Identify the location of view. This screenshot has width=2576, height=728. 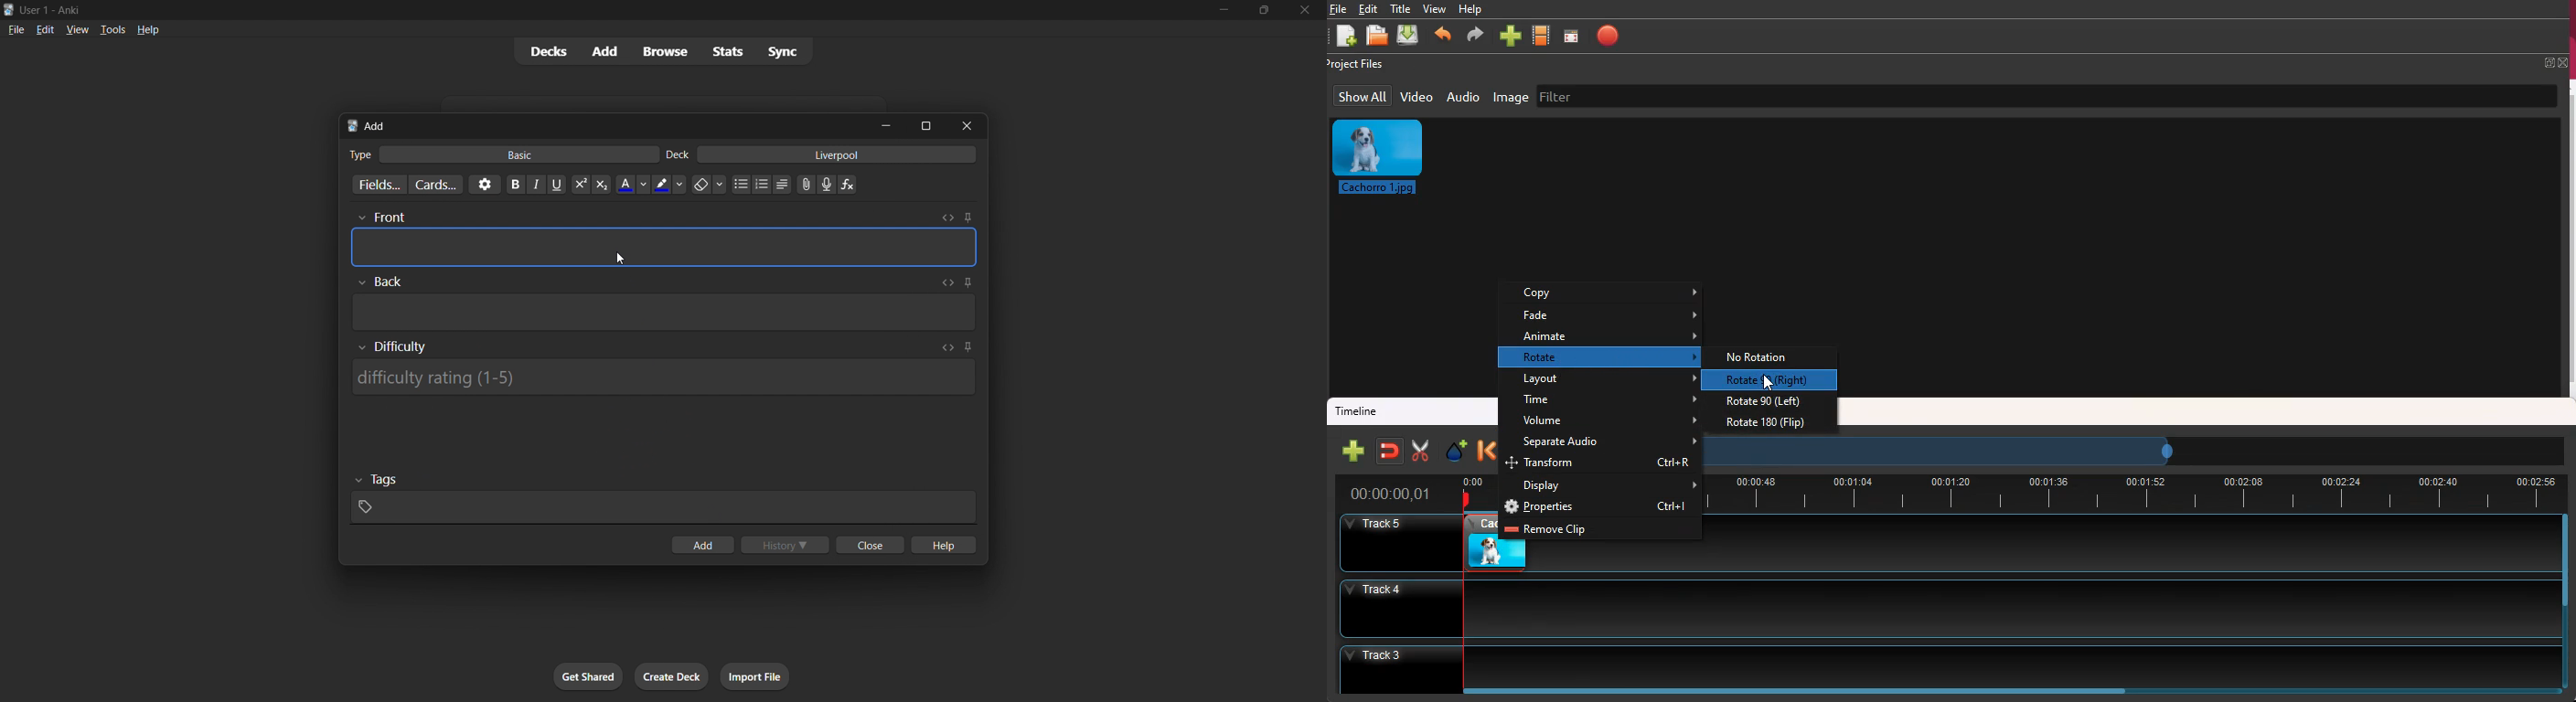
(77, 29).